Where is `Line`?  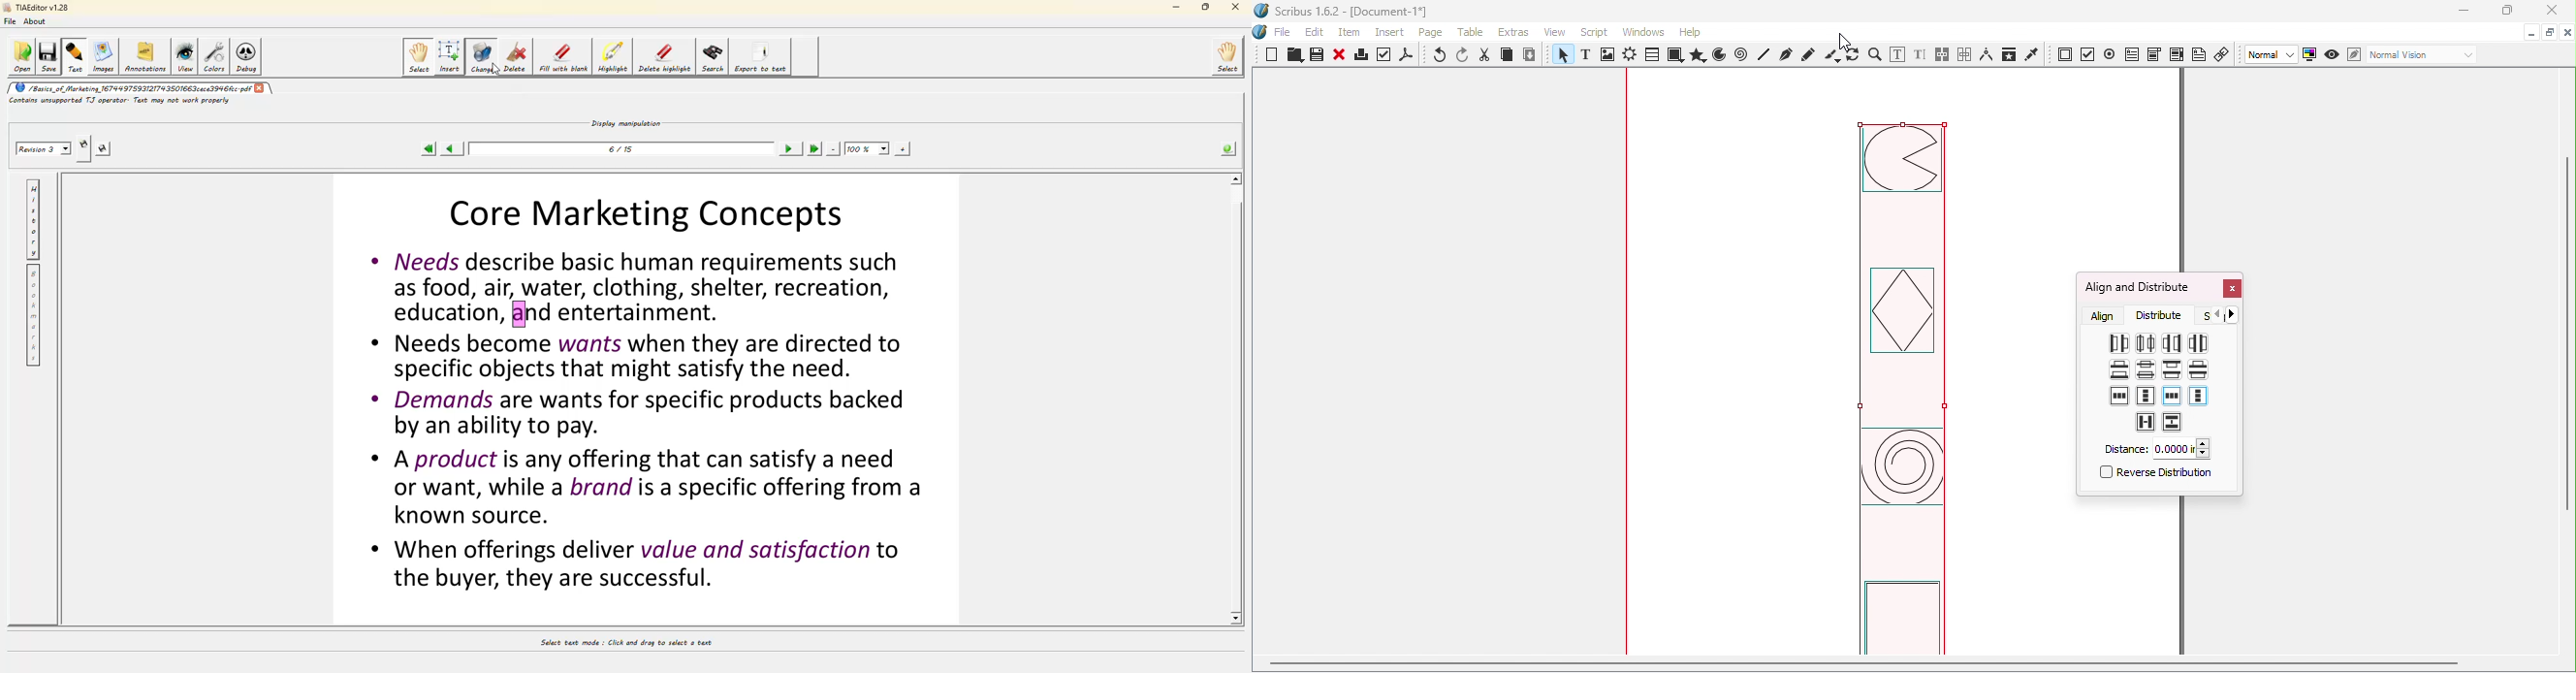 Line is located at coordinates (1765, 54).